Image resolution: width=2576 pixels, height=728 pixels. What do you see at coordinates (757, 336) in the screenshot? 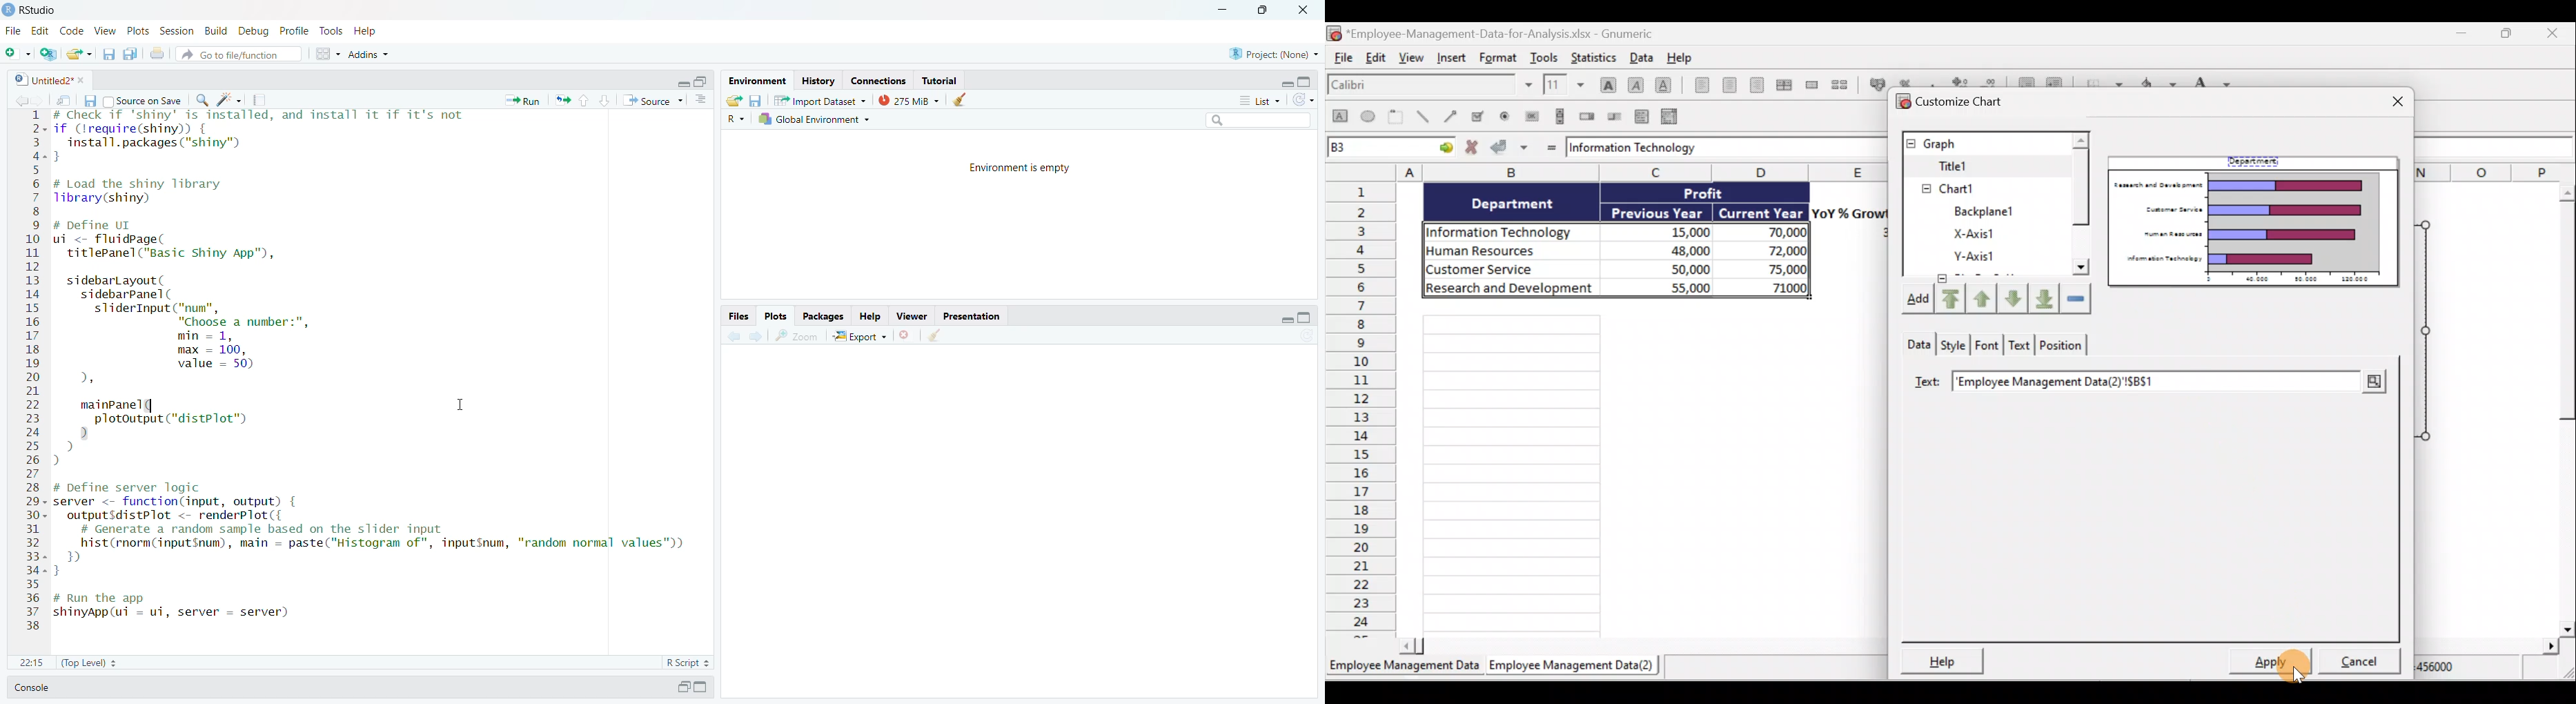
I see `next` at bounding box center [757, 336].